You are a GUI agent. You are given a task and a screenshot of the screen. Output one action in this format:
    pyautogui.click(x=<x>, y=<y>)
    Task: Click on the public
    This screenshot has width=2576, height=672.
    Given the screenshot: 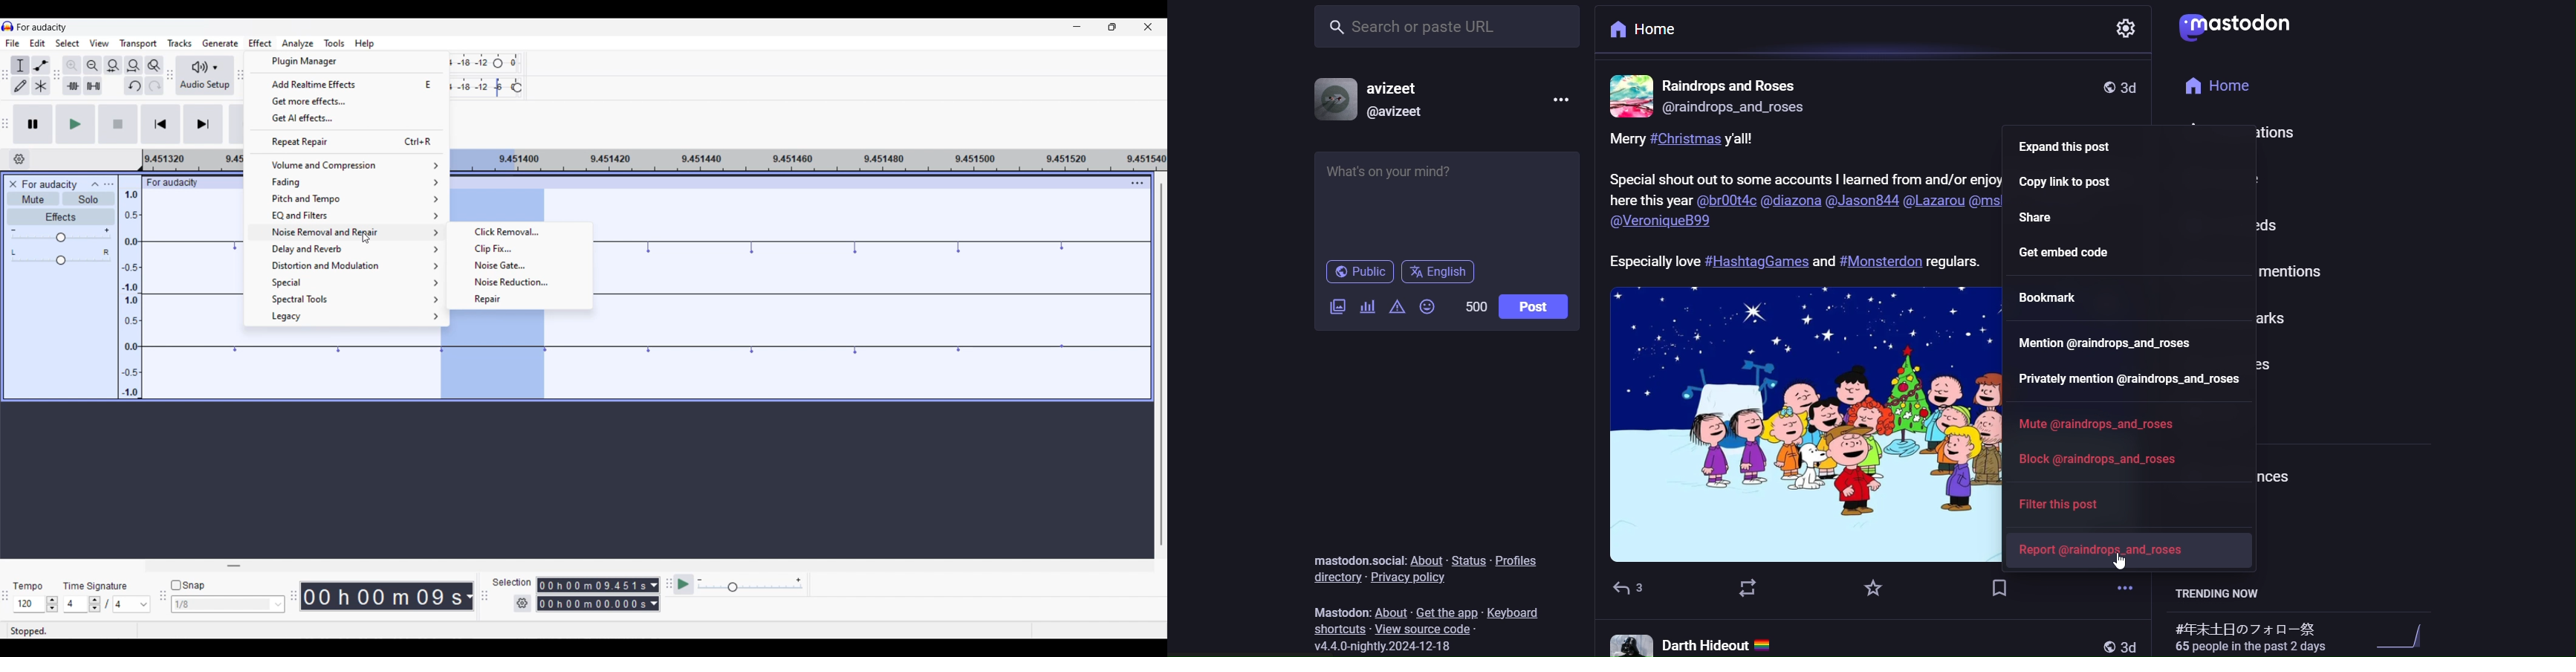 What is the action you would take?
    pyautogui.click(x=1357, y=271)
    